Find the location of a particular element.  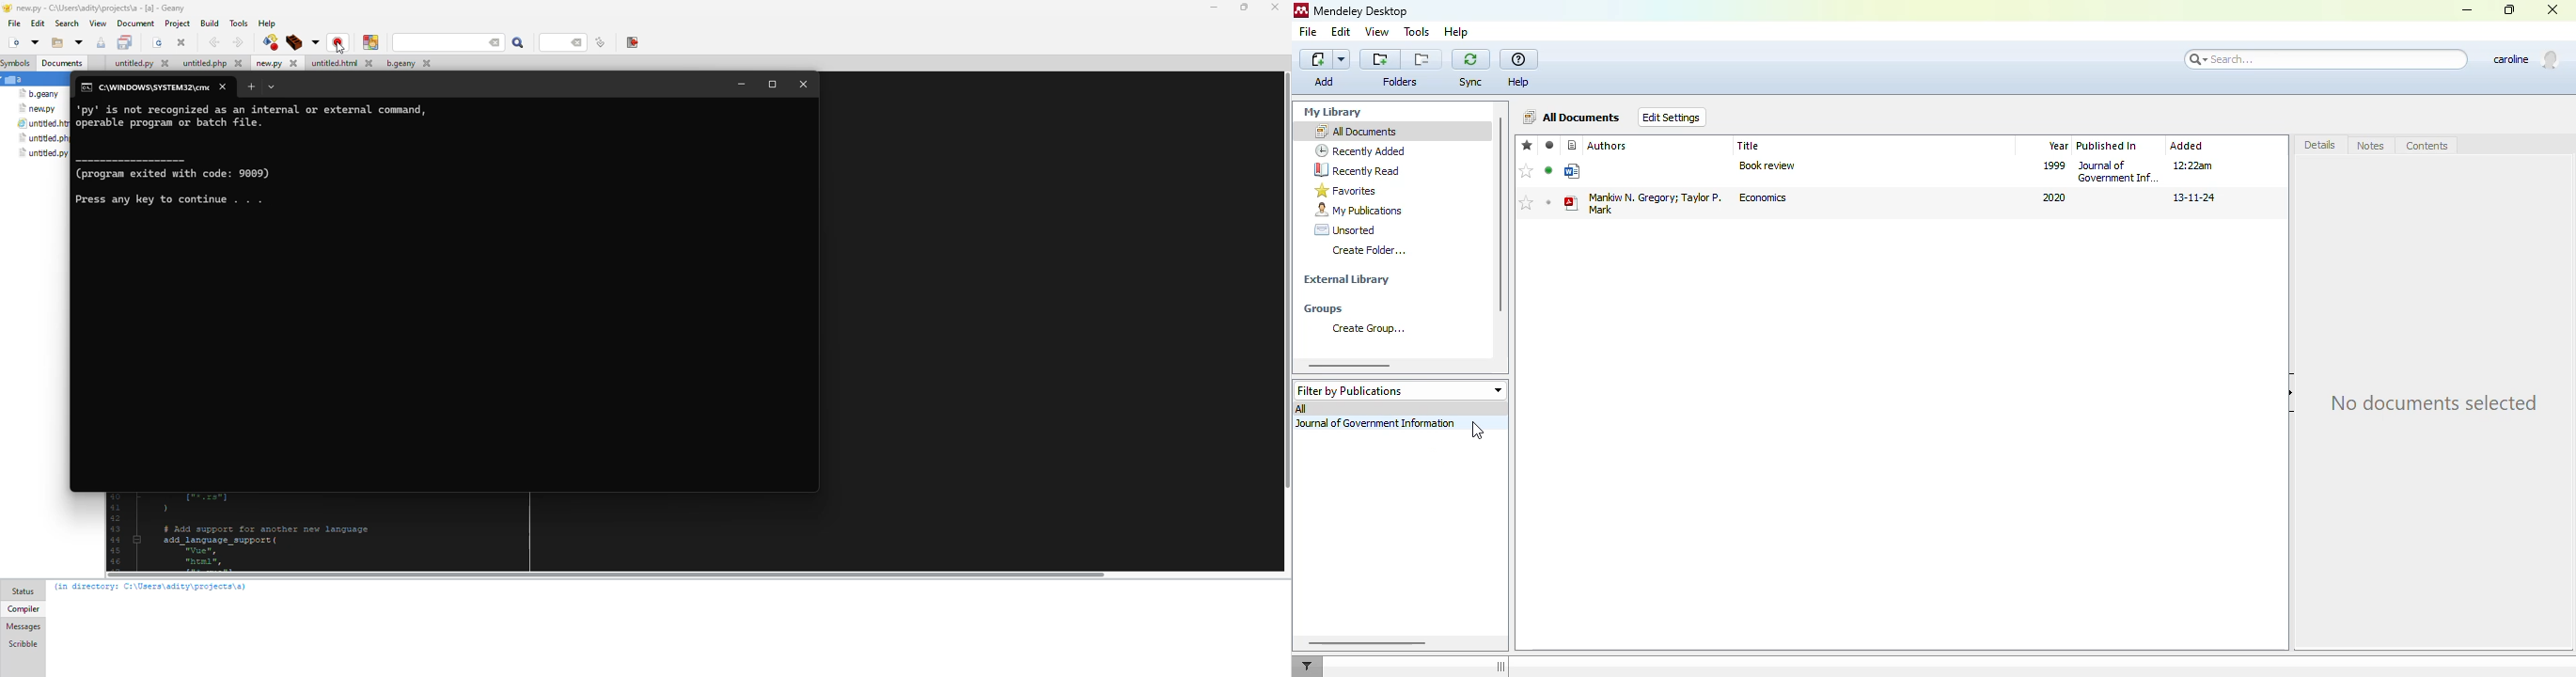

external library is located at coordinates (1347, 279).